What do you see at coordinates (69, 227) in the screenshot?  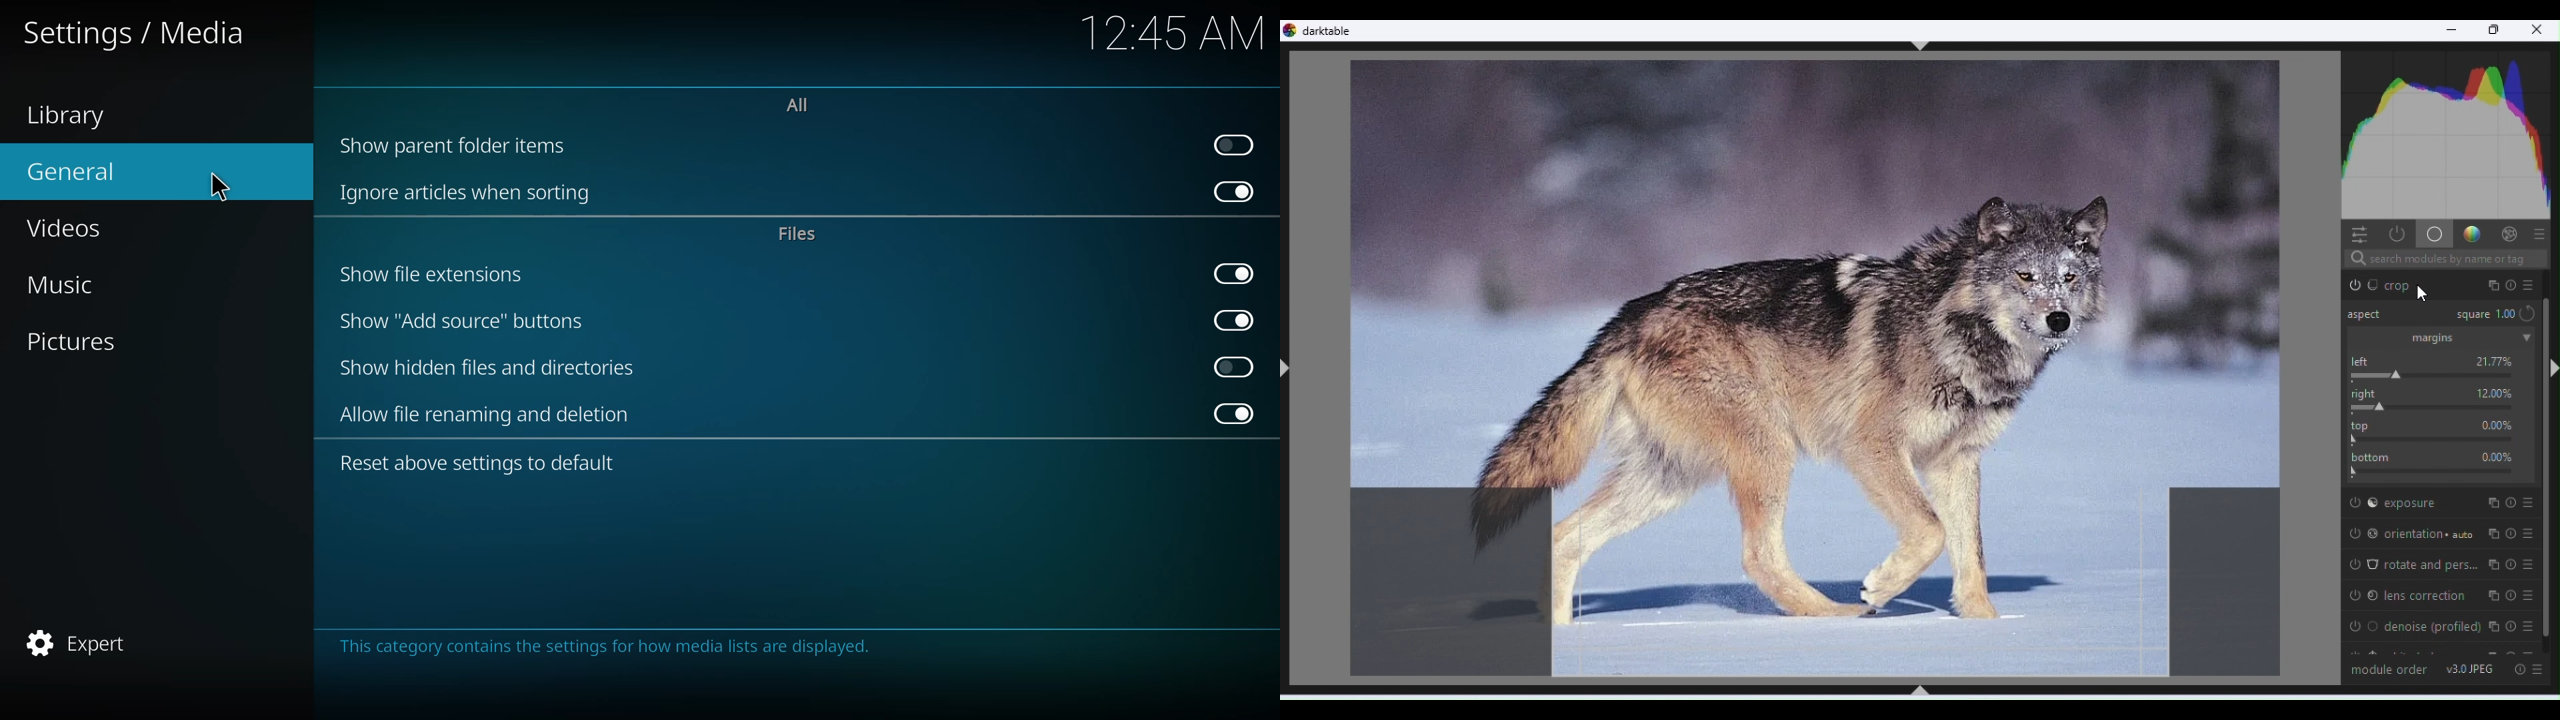 I see `videos` at bounding box center [69, 227].